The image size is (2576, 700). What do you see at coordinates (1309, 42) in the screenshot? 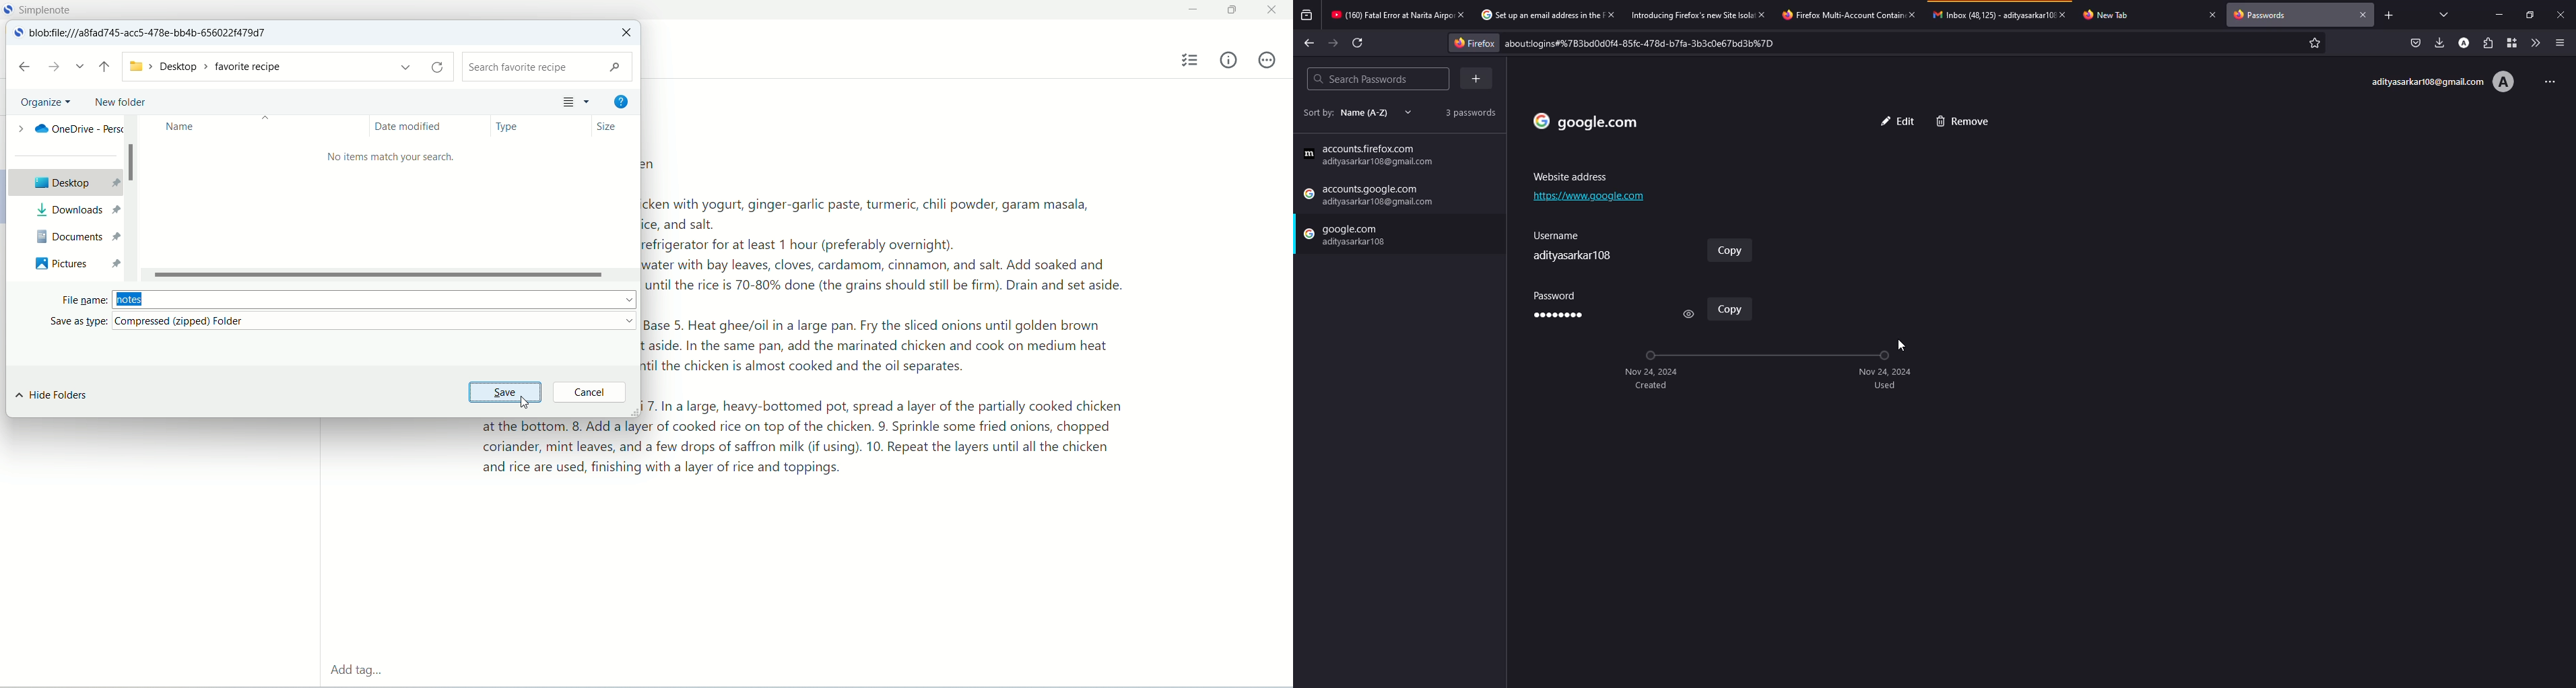
I see `back` at bounding box center [1309, 42].